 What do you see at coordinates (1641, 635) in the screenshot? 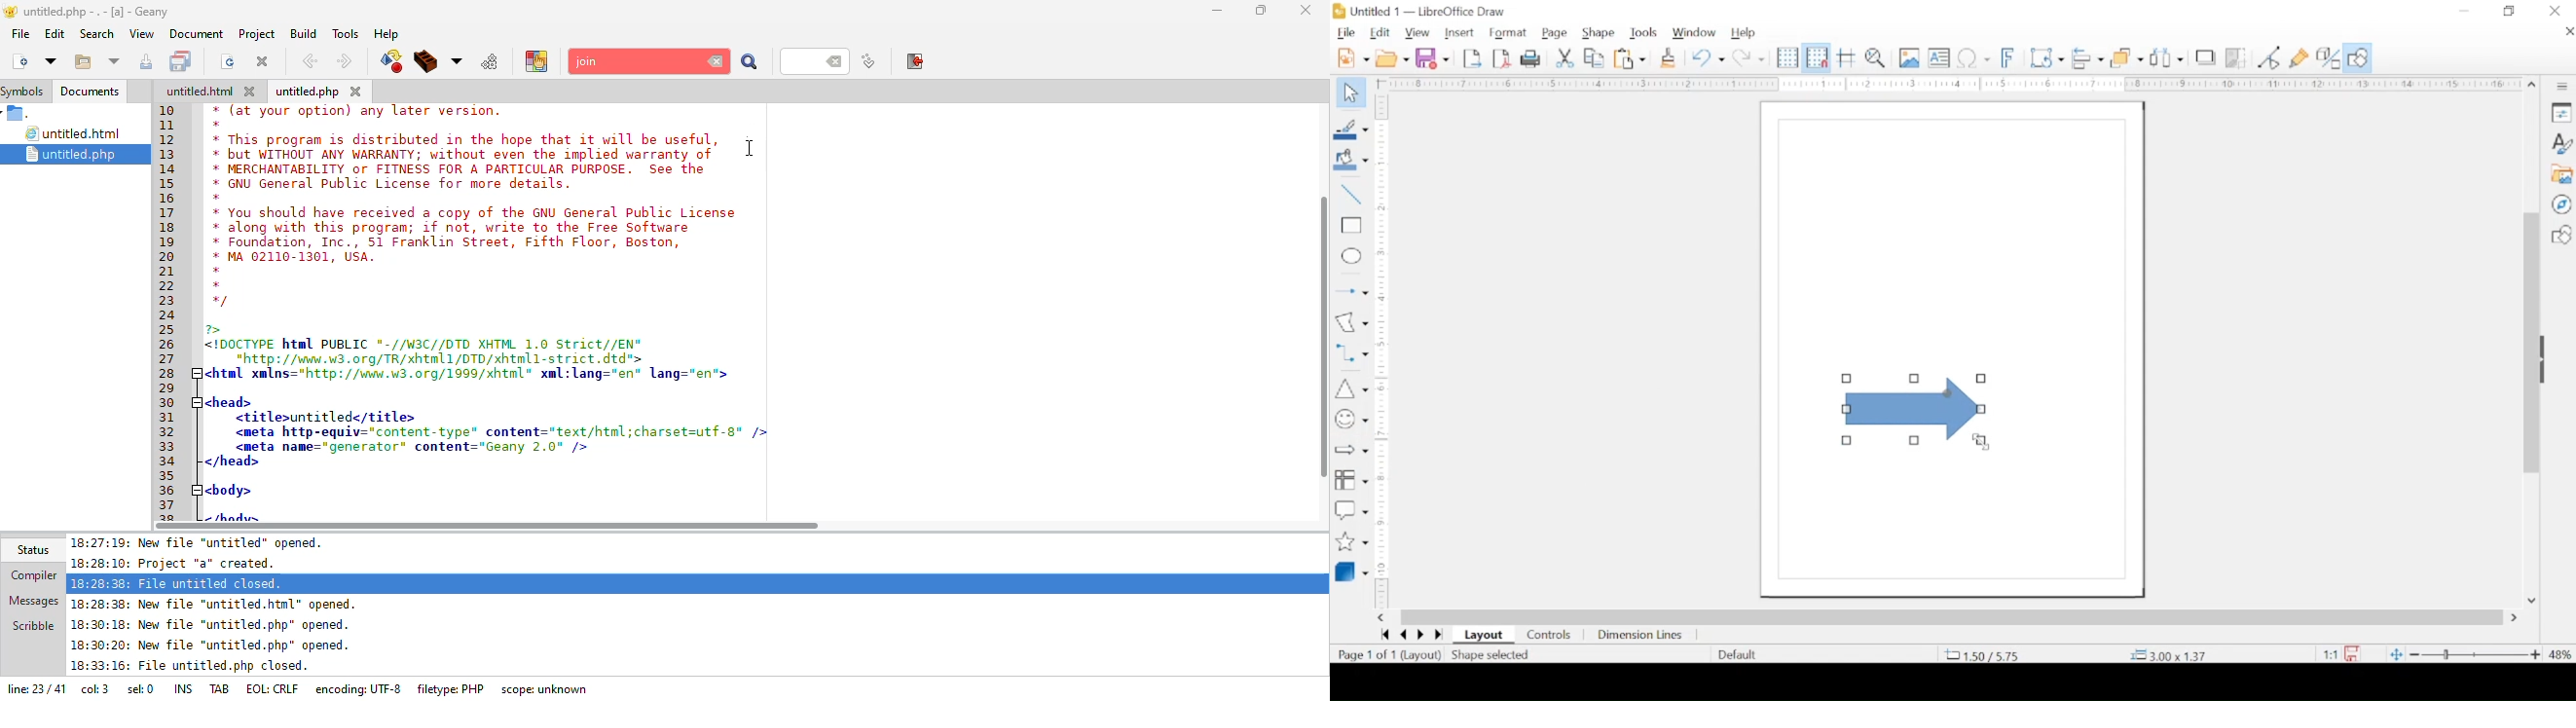
I see `dimension lines` at bounding box center [1641, 635].